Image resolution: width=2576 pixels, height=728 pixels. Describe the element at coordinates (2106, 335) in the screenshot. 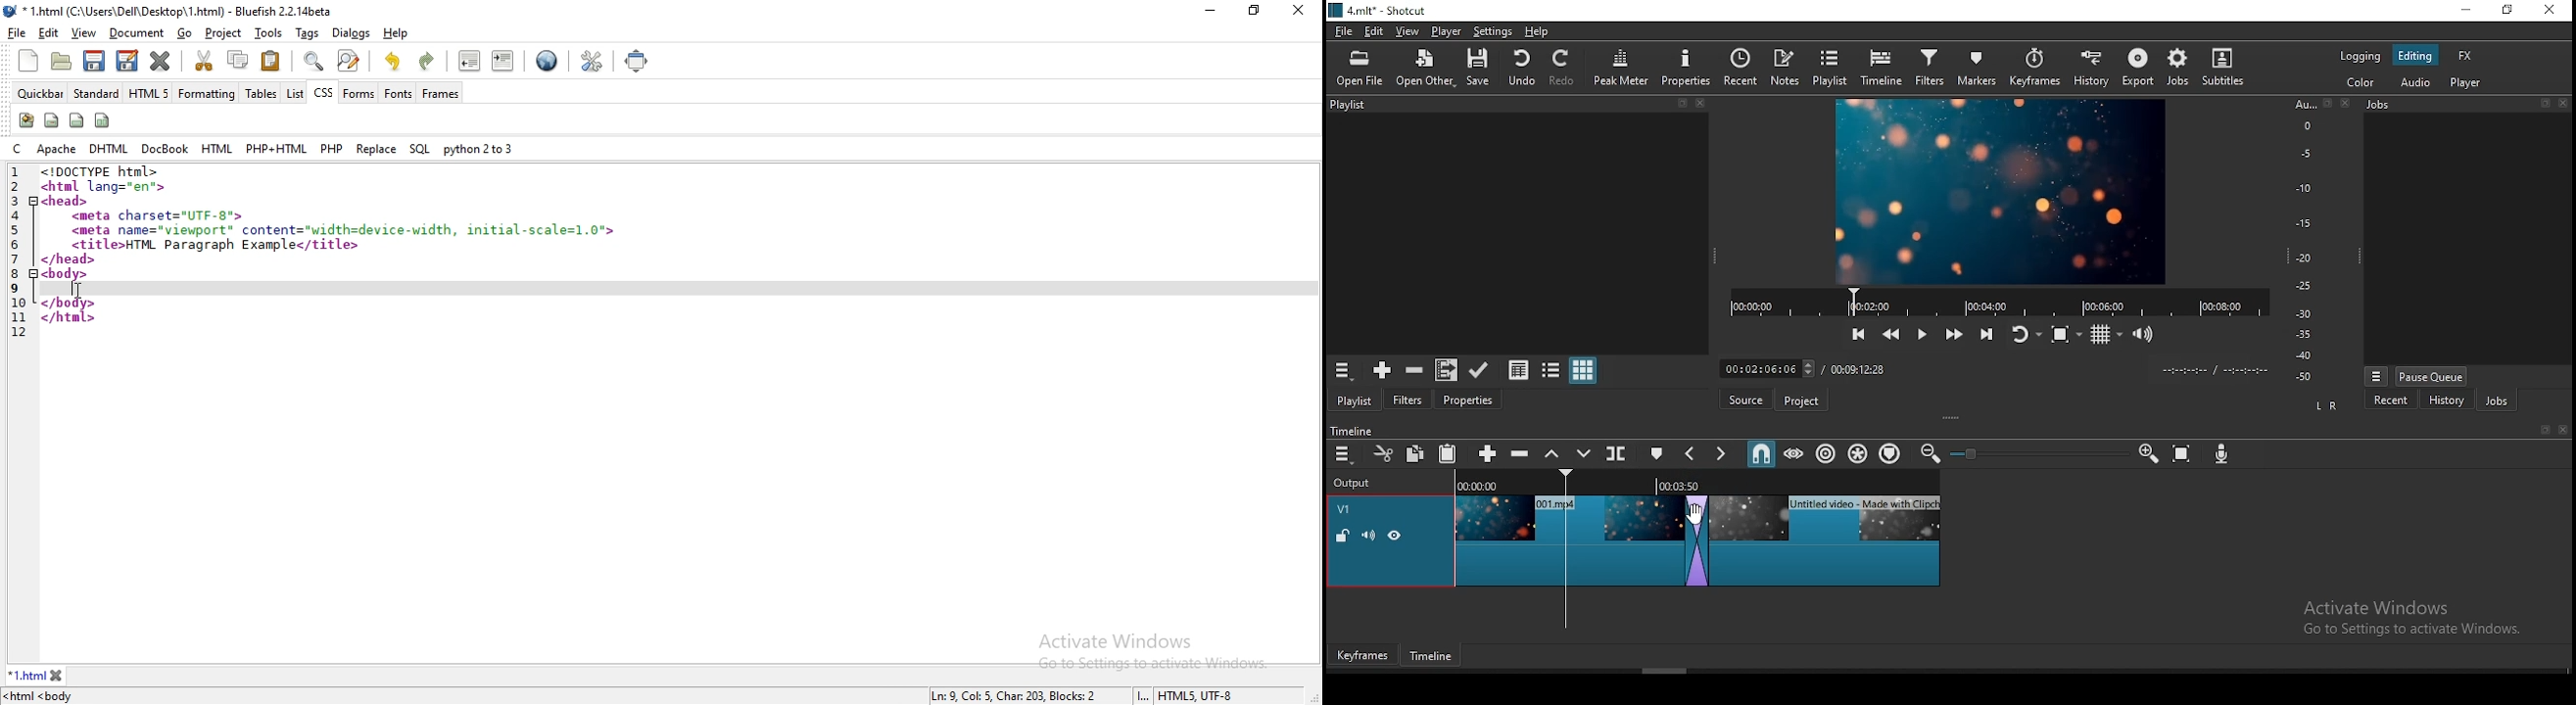

I see `toggle grids display` at that location.